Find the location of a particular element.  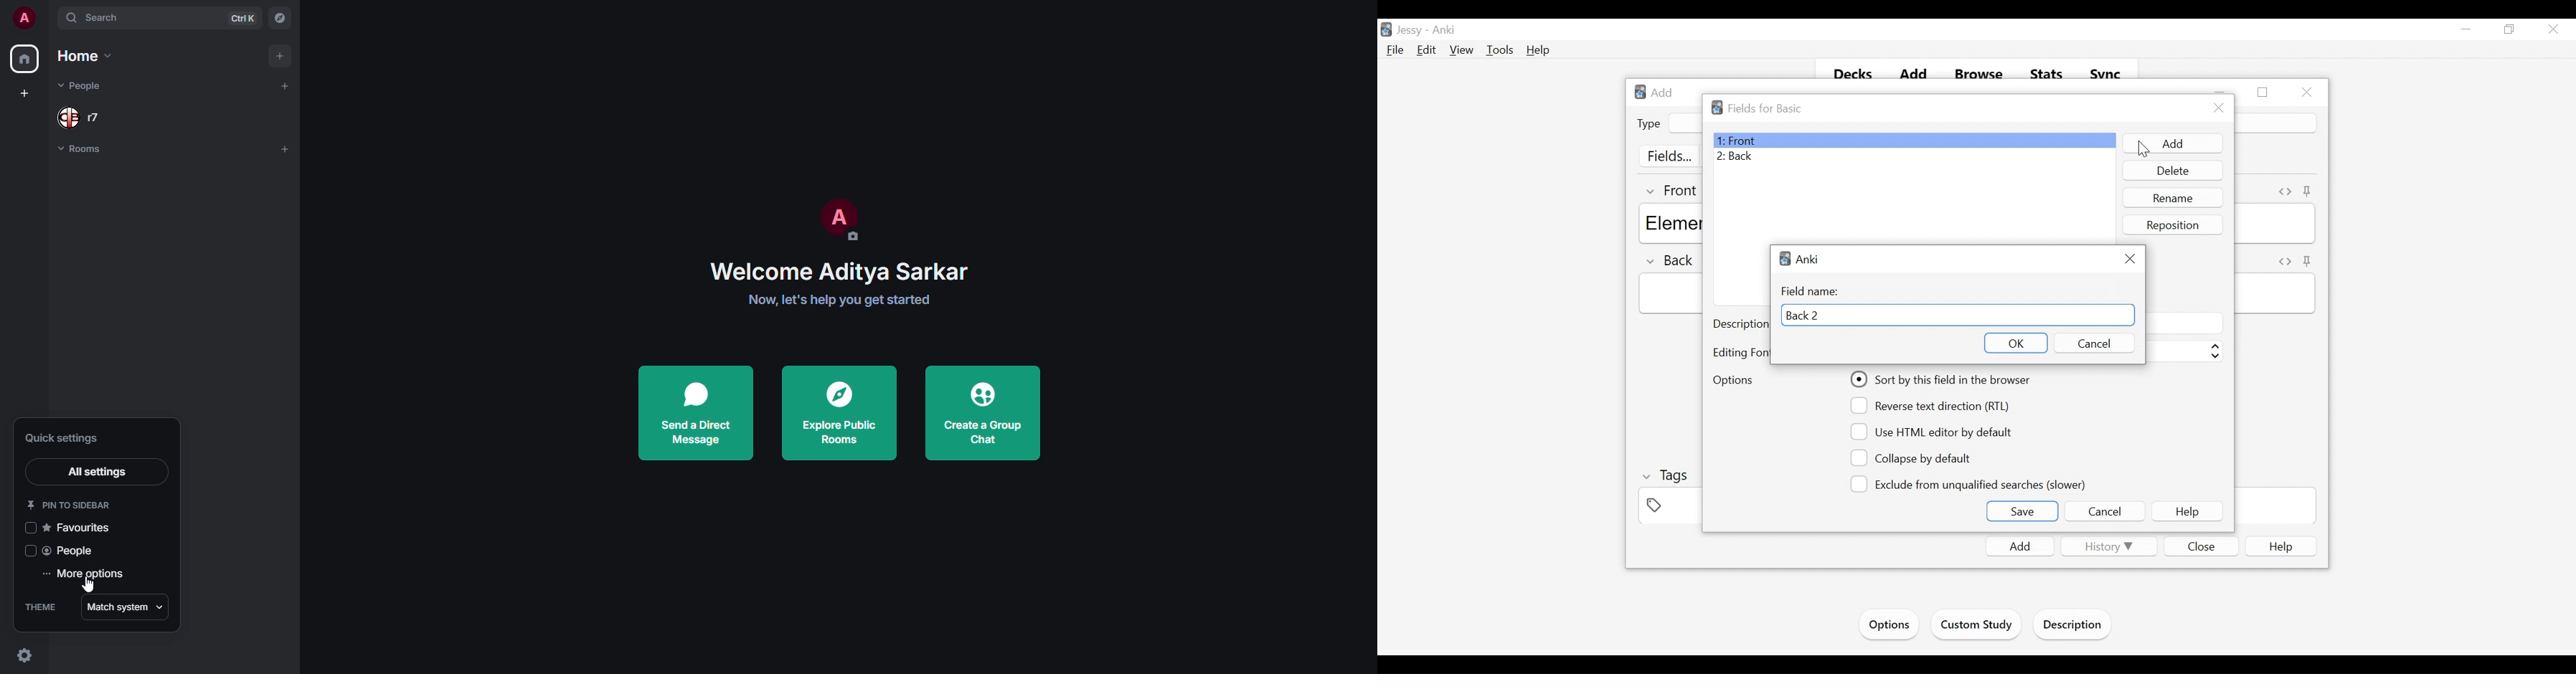

Sync is located at coordinates (2106, 74).